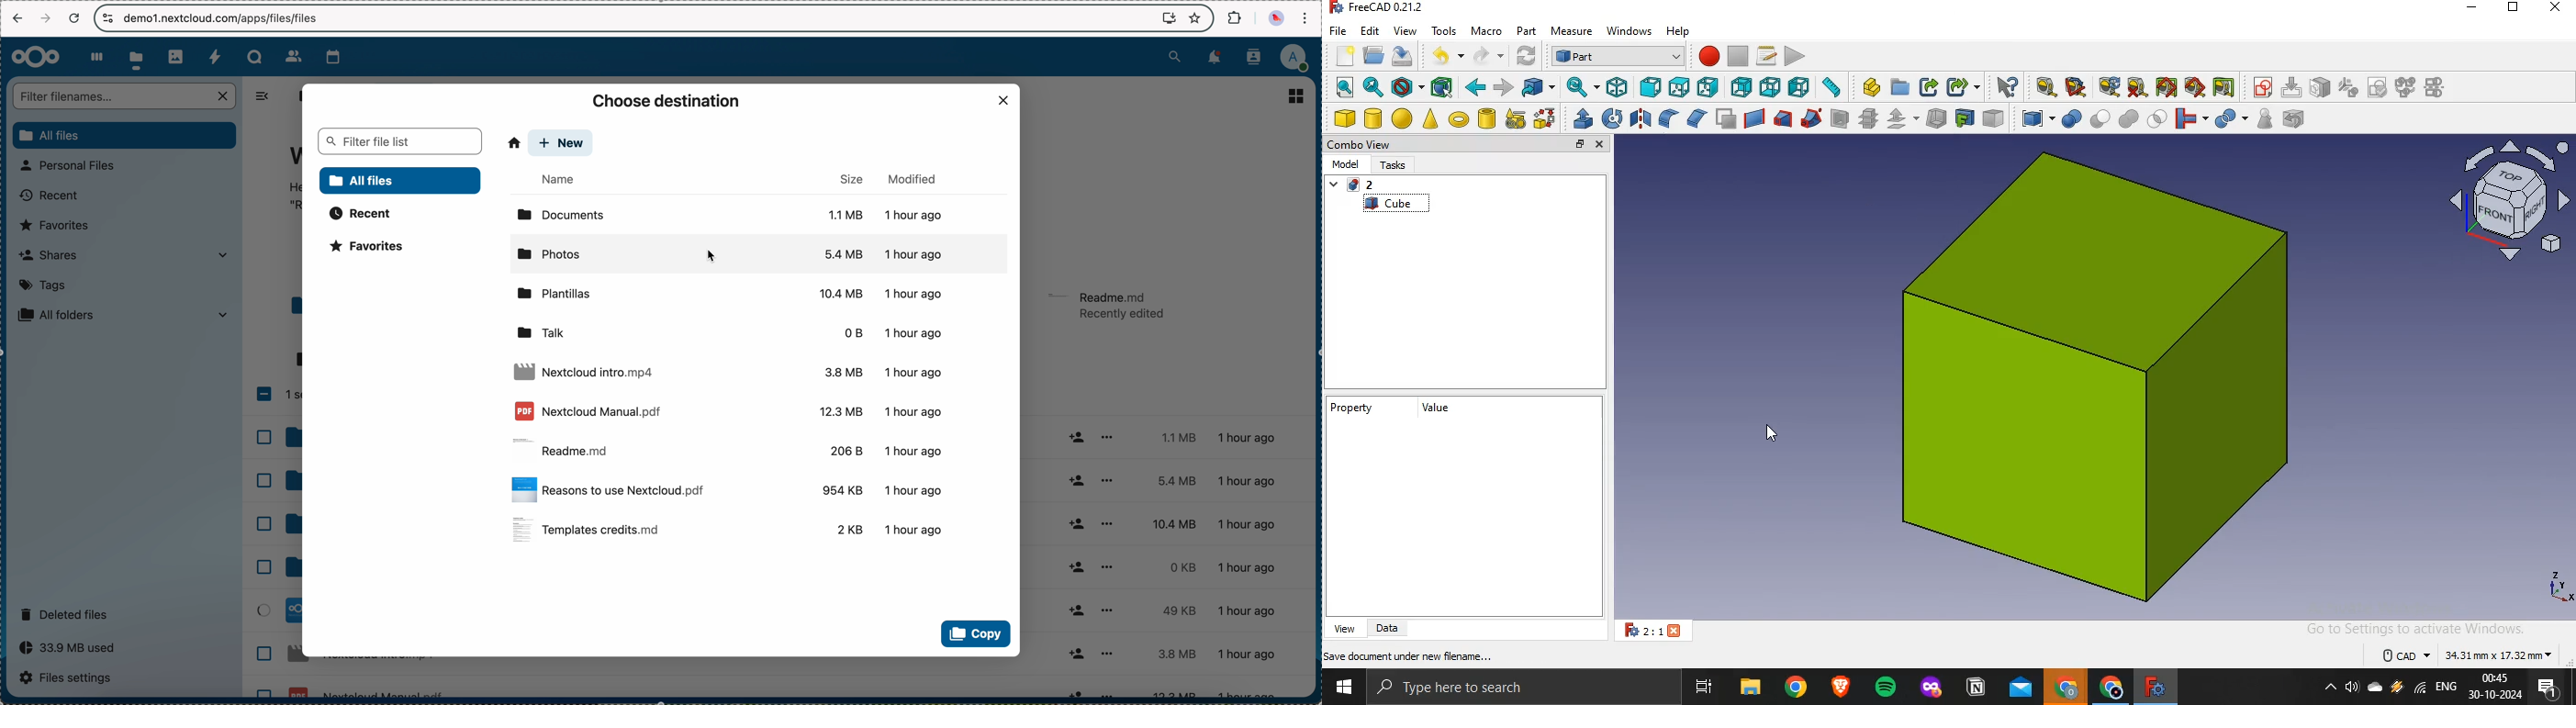 Image resolution: width=2576 pixels, height=728 pixels. I want to click on documents, so click(735, 213).